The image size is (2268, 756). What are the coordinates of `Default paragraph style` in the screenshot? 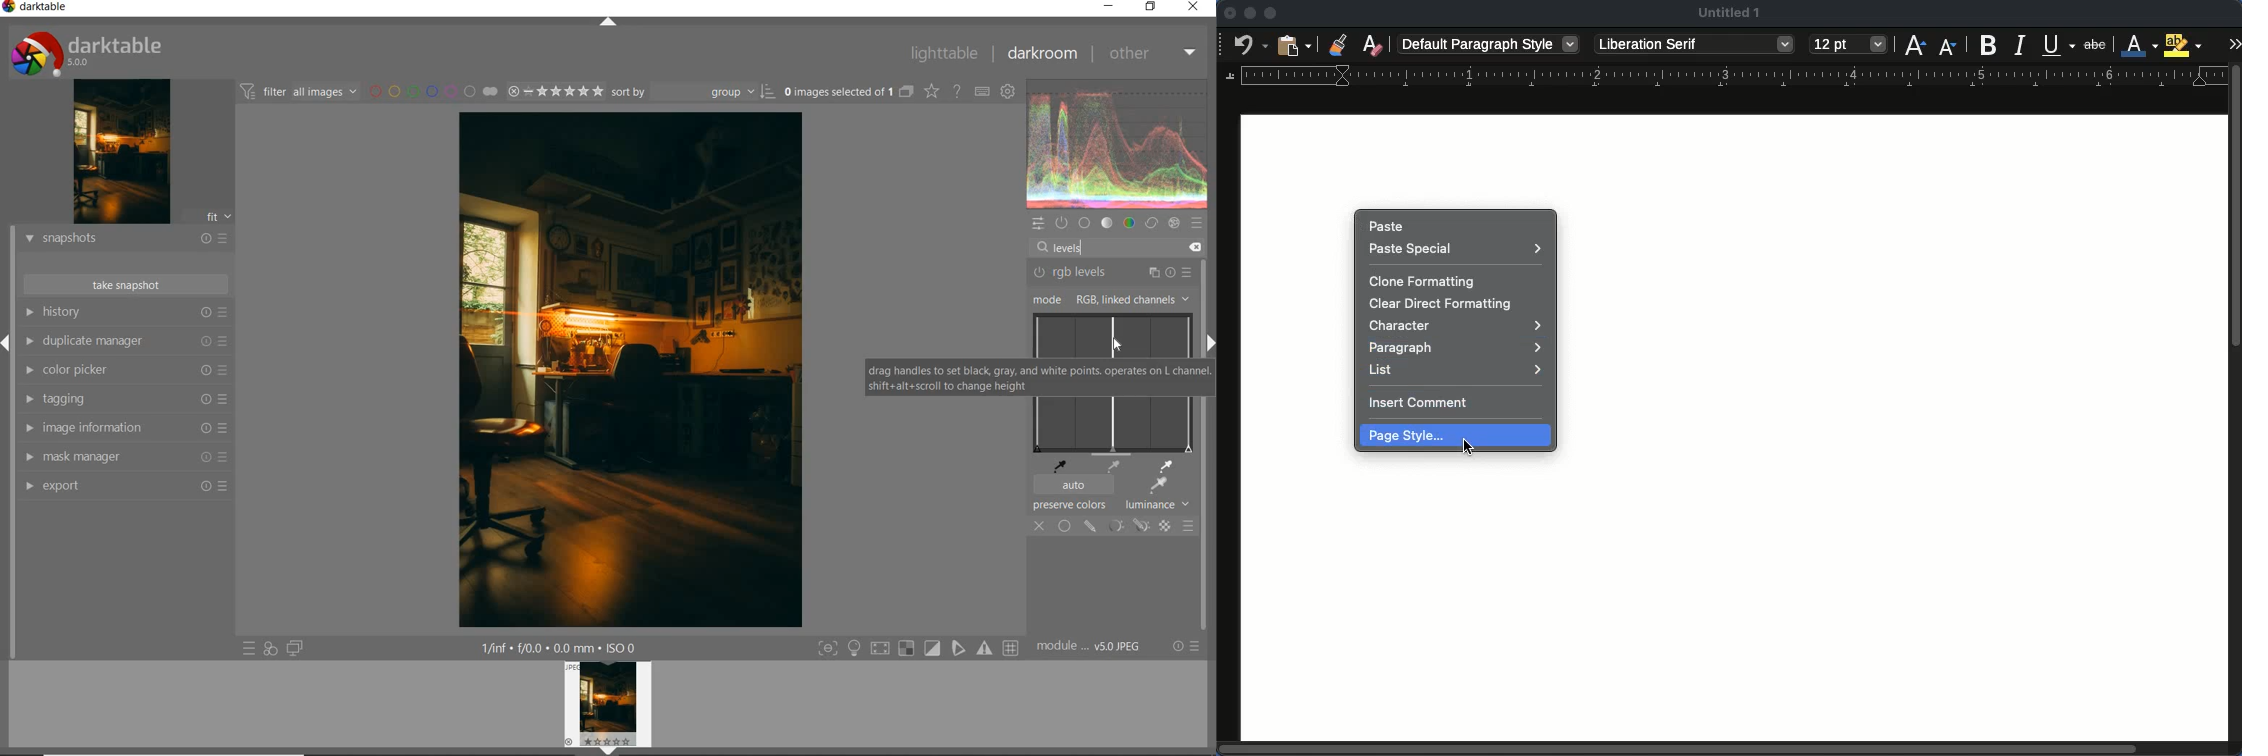 It's located at (1488, 44).